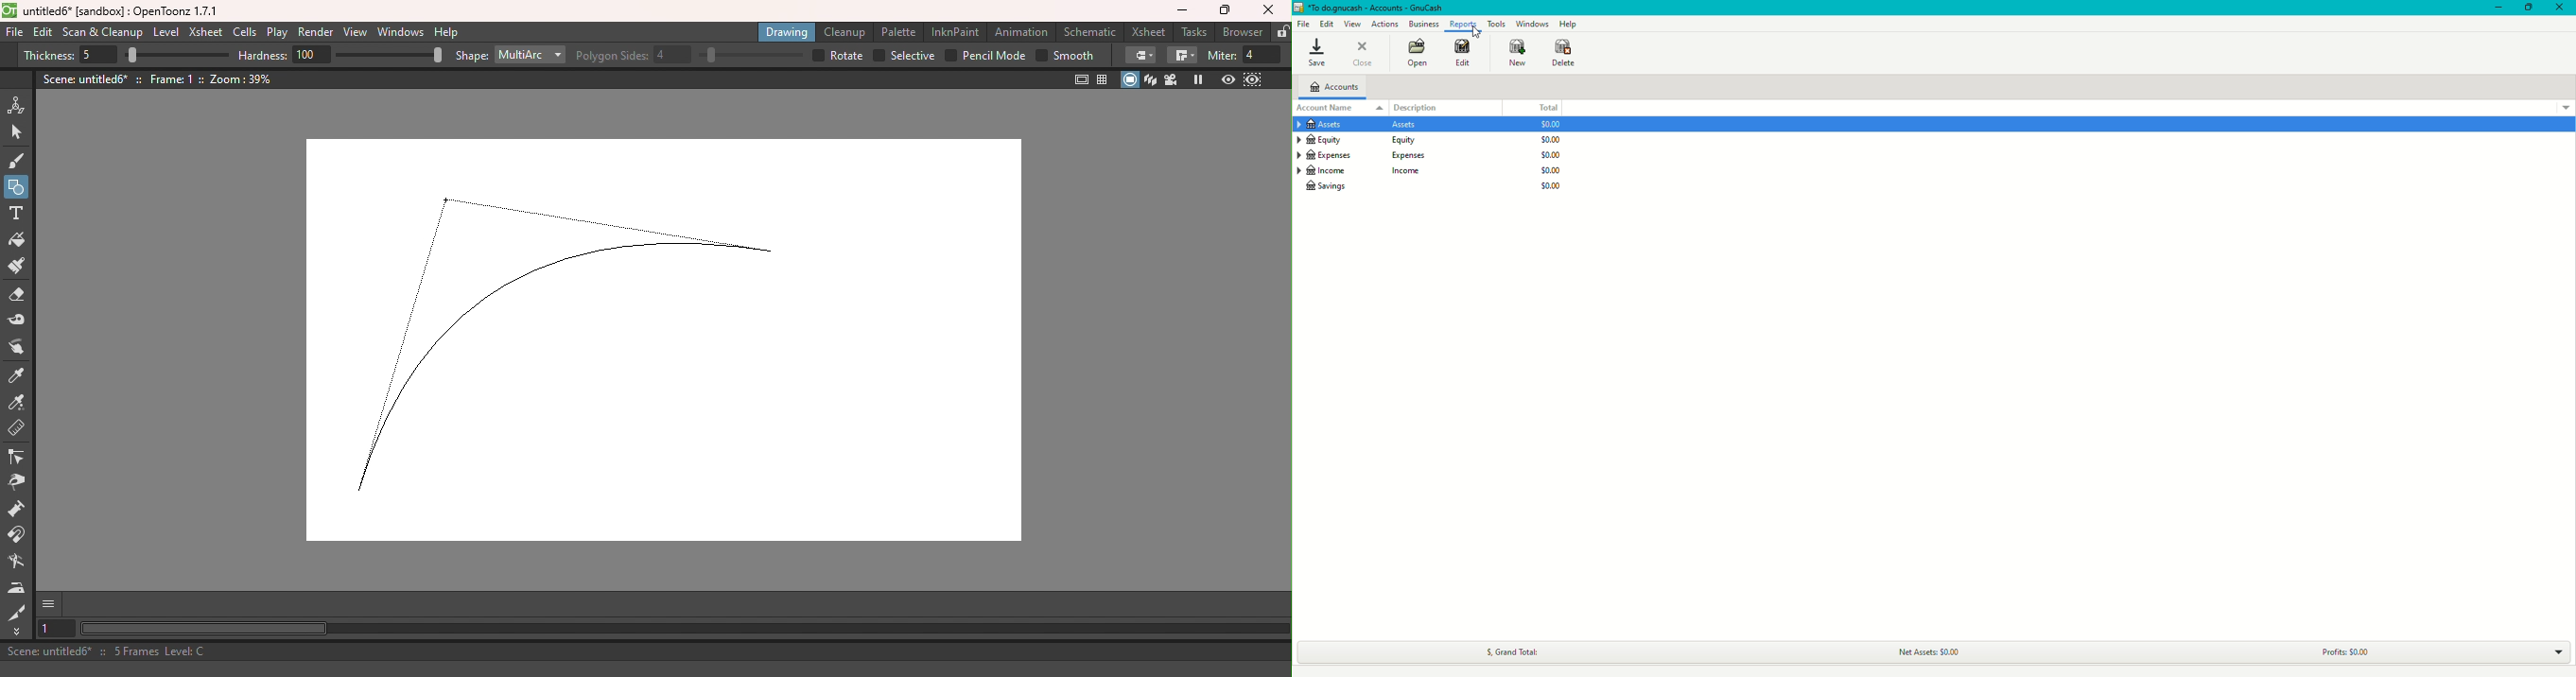 This screenshot has width=2576, height=700. Describe the element at coordinates (1424, 23) in the screenshot. I see `Business` at that location.